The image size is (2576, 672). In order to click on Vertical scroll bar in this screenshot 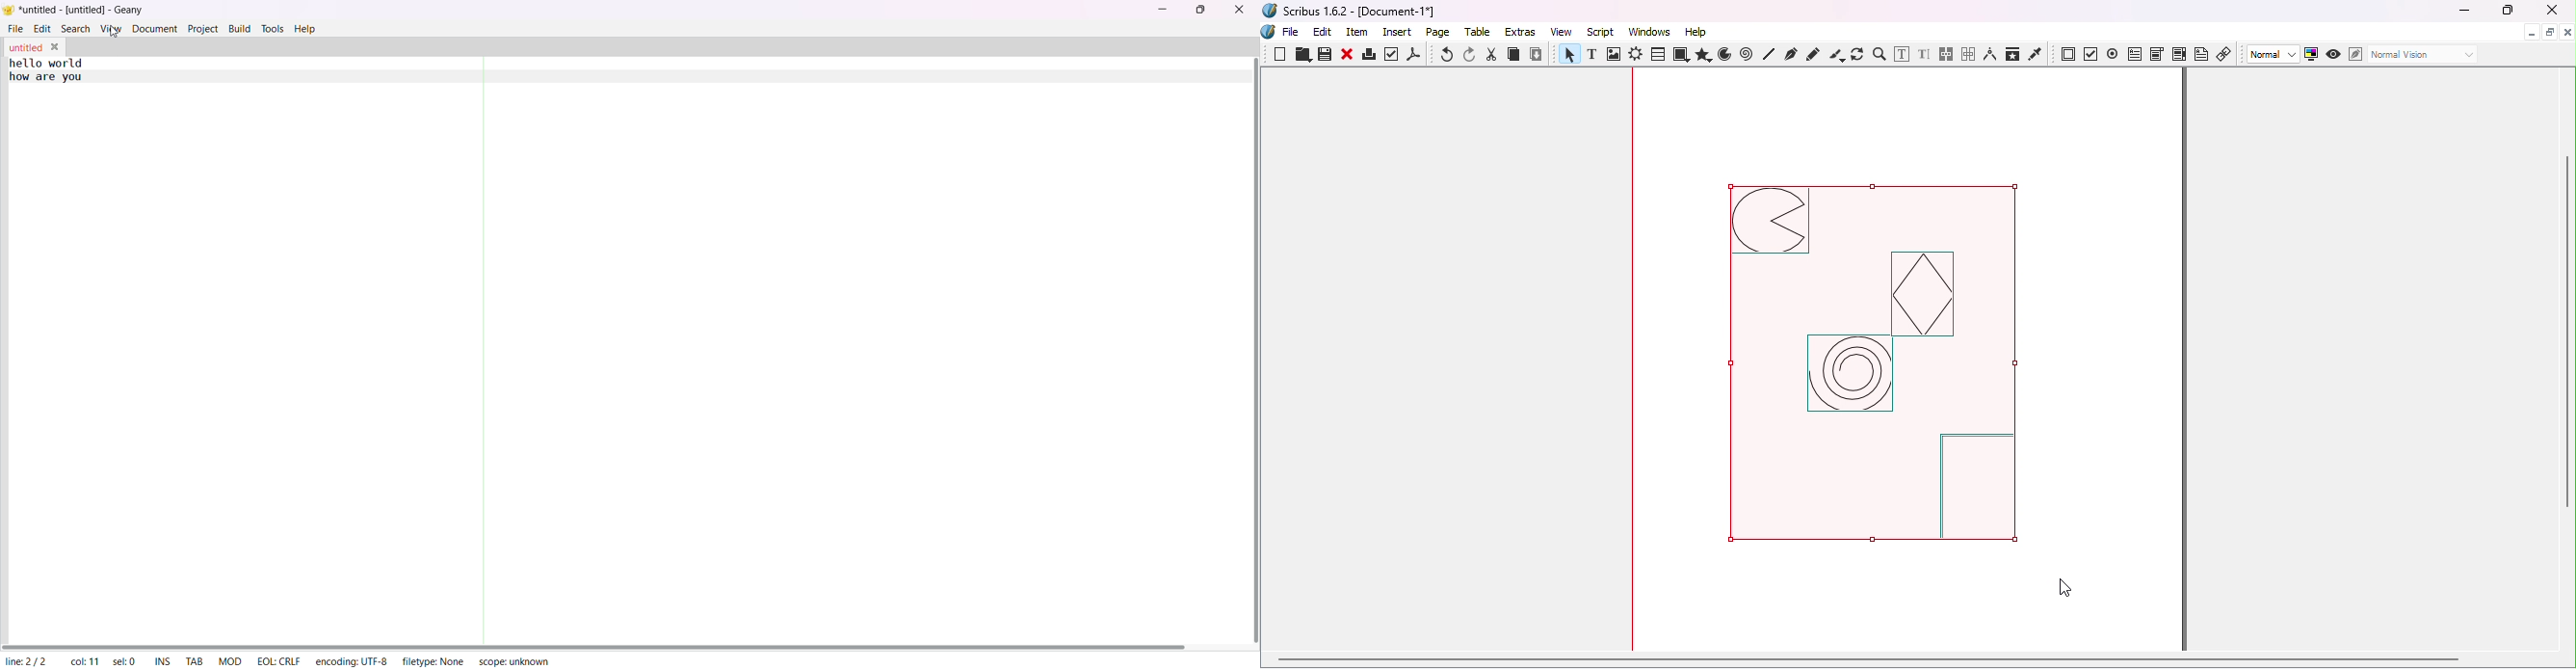, I will do `click(2568, 361)`.